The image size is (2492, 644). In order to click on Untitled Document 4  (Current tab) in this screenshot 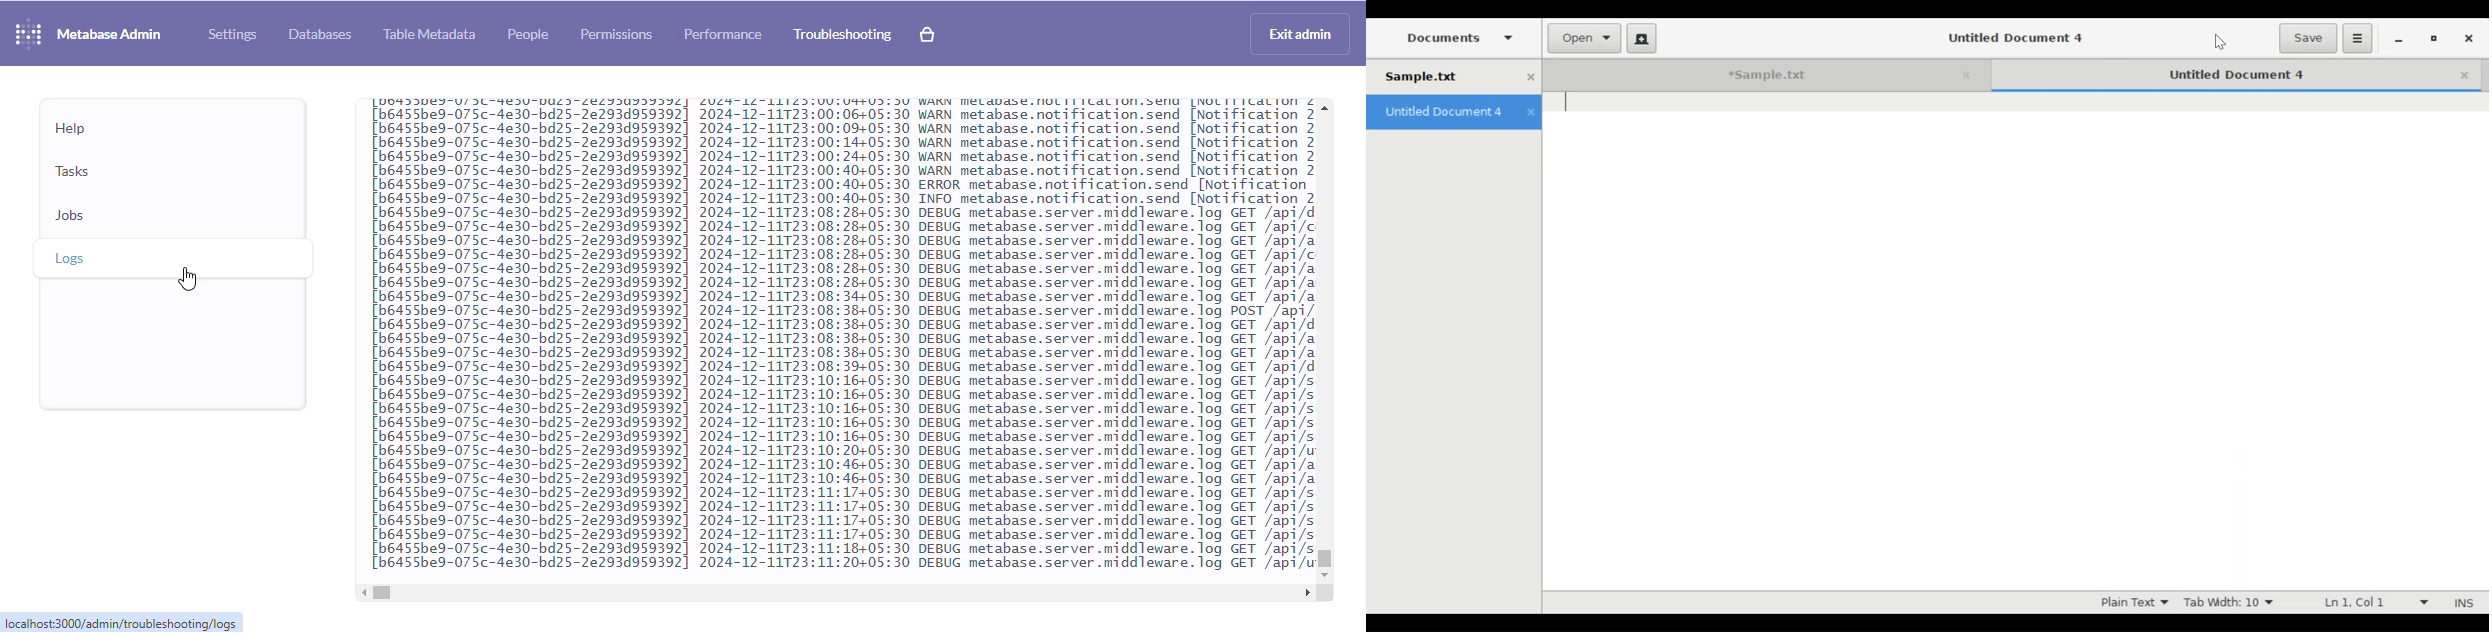, I will do `click(2224, 74)`.